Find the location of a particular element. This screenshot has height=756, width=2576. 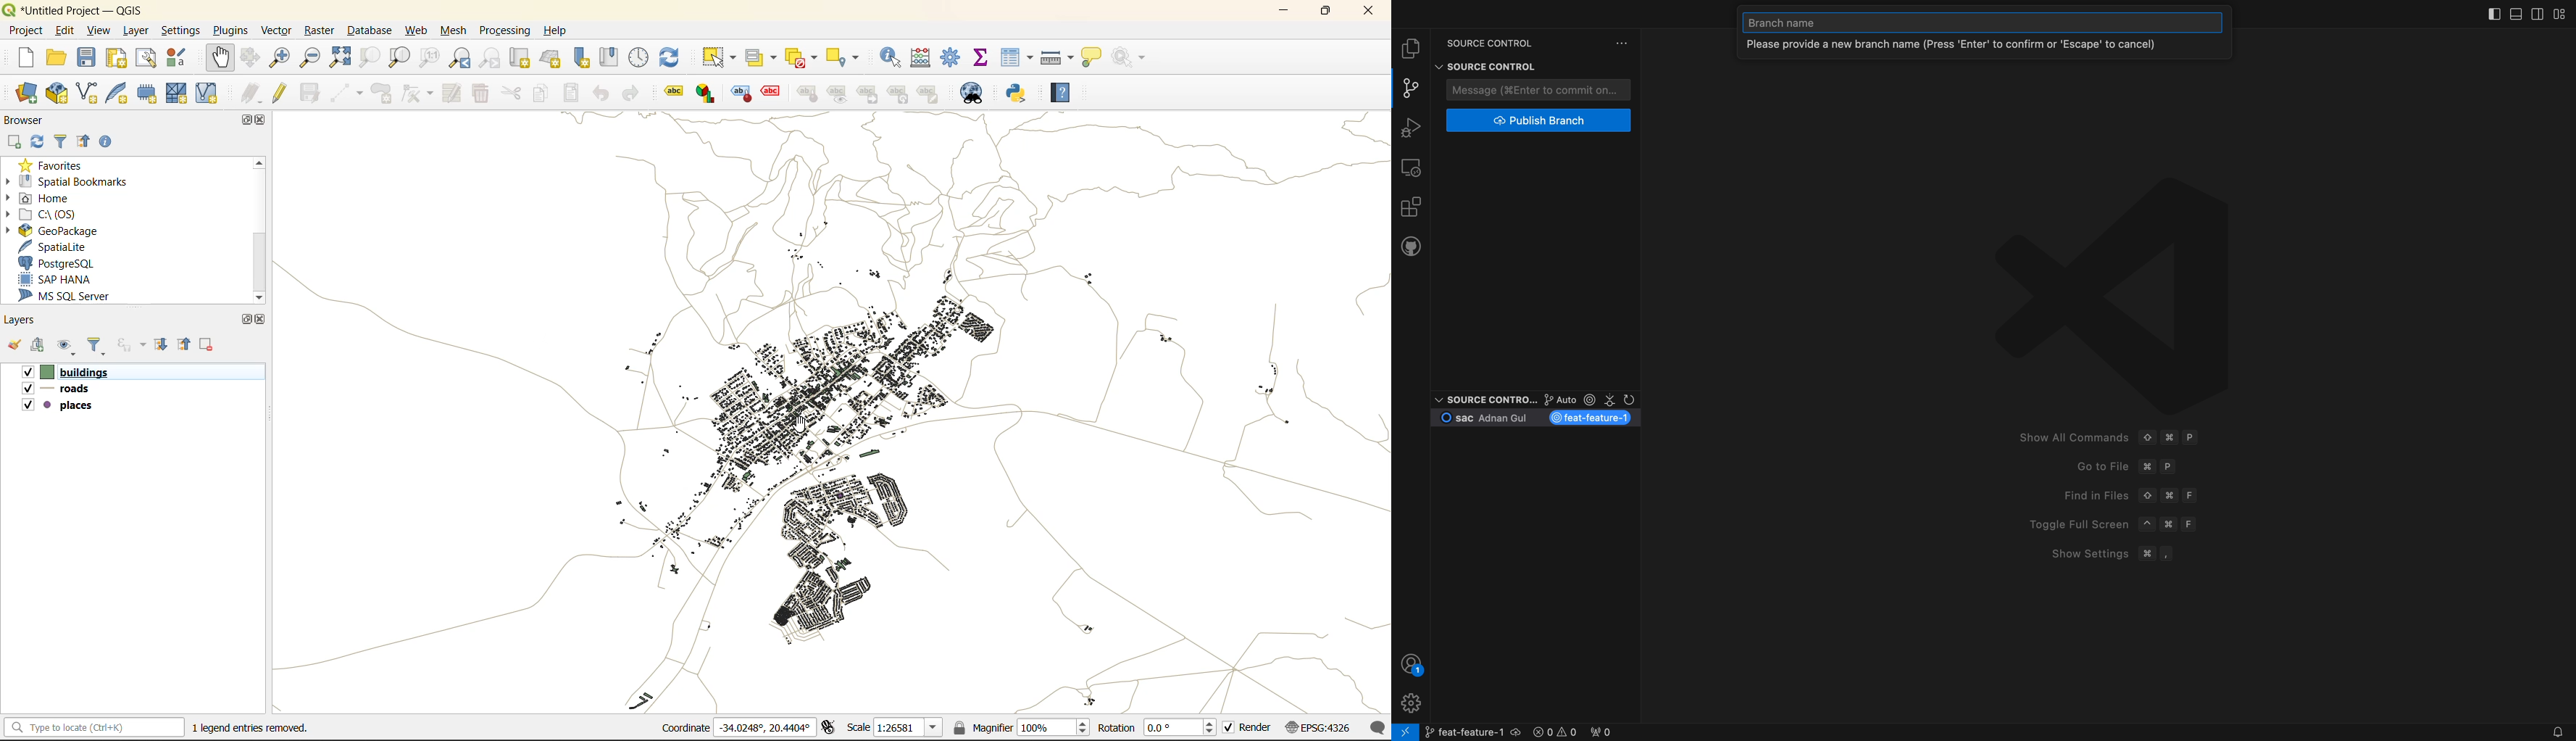

P is located at coordinates (2170, 468).